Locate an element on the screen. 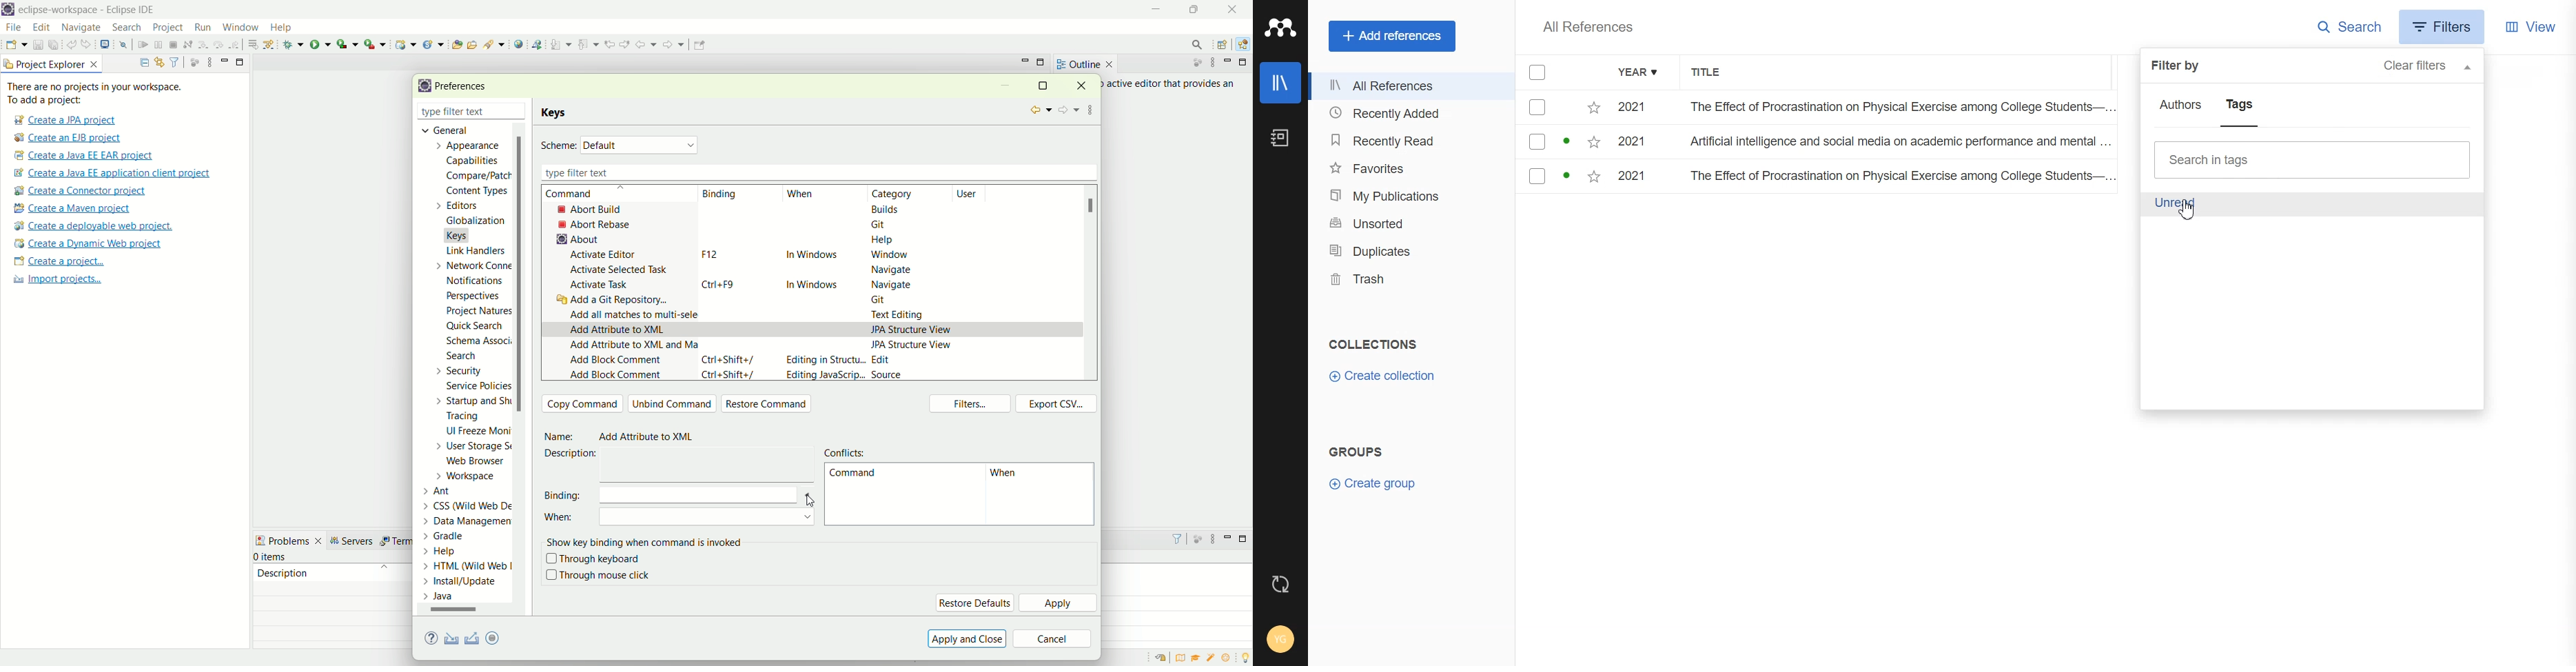  create a EJB project is located at coordinates (69, 138).